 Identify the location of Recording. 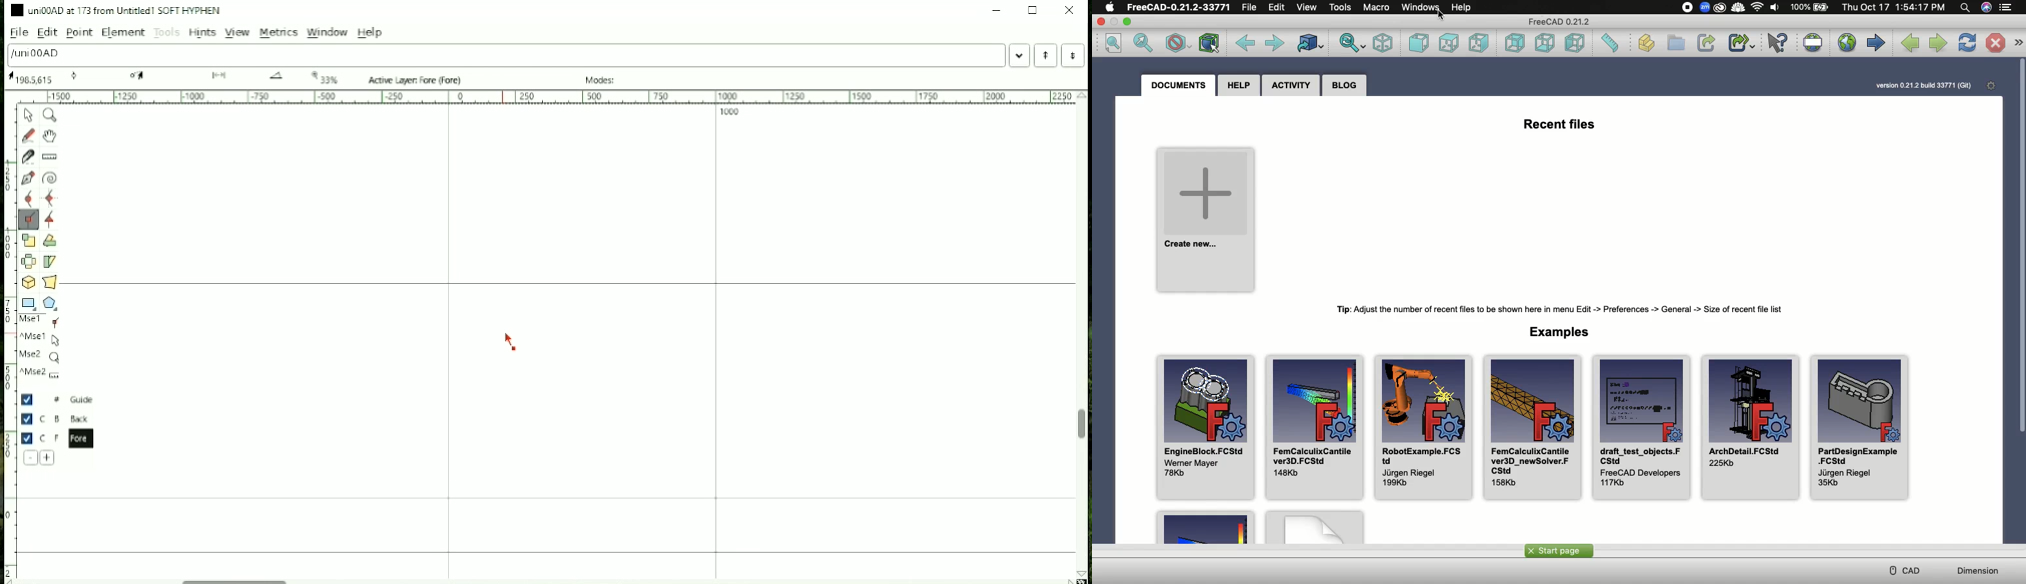
(1684, 8).